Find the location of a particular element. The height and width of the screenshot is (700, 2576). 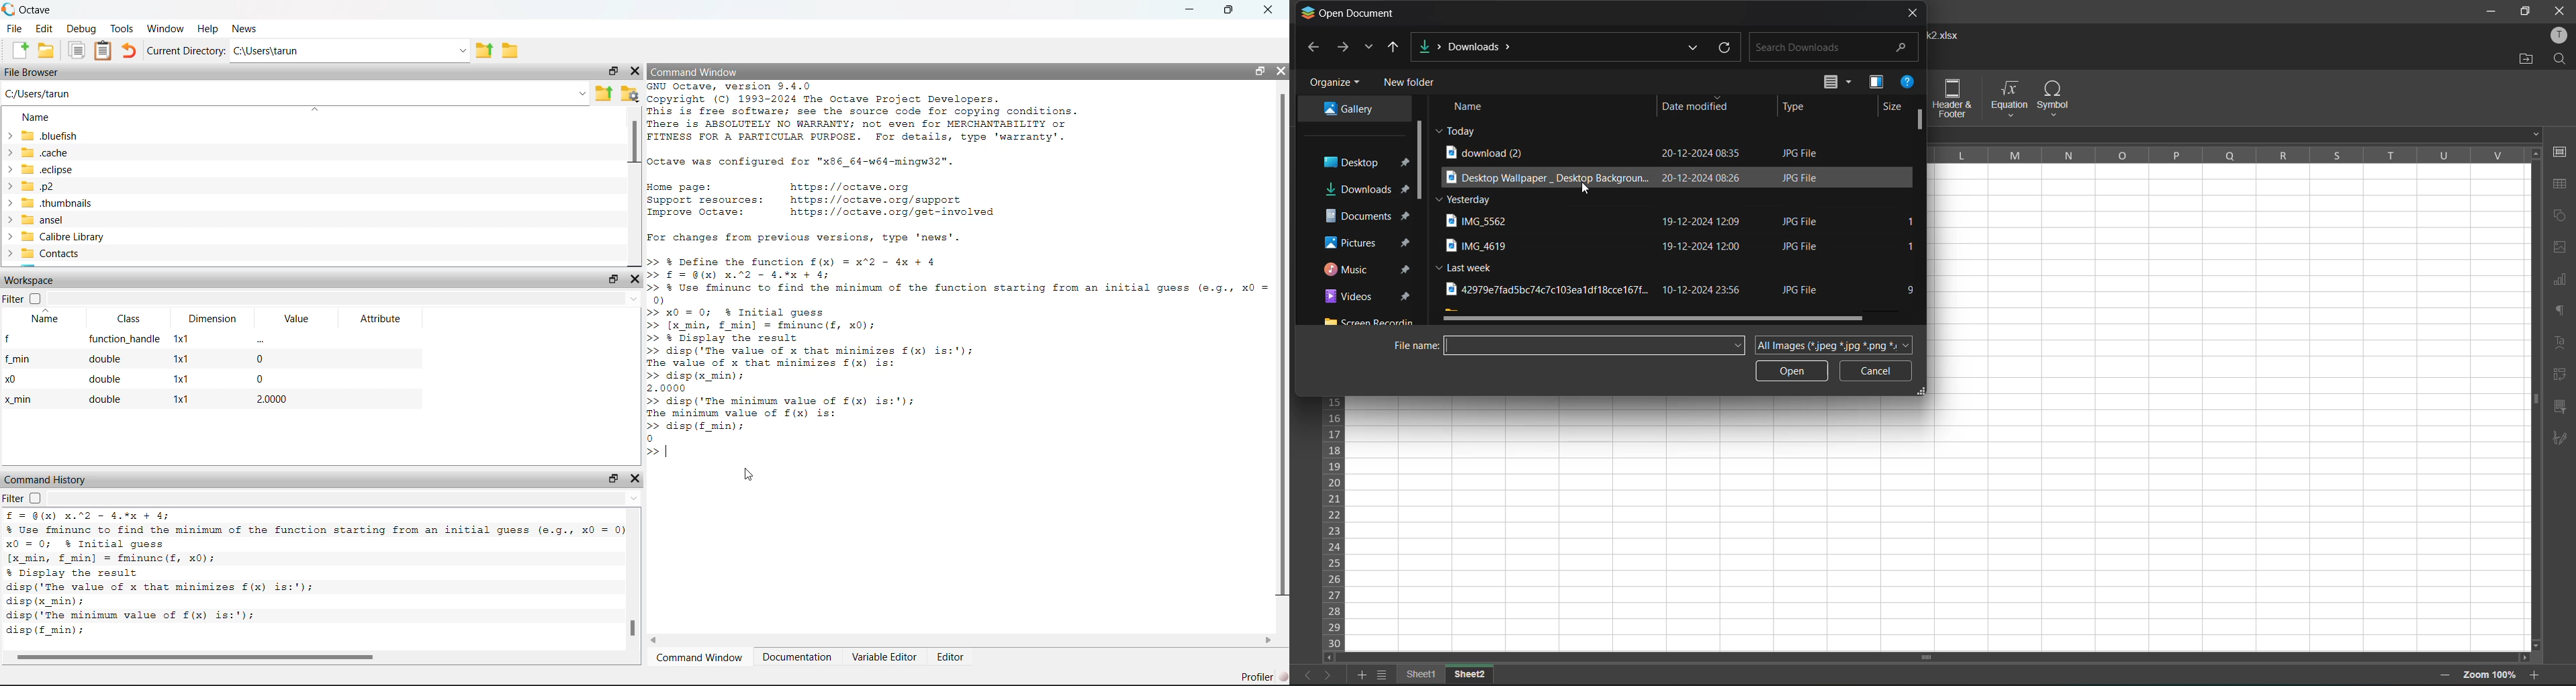

music is located at coordinates (1368, 267).